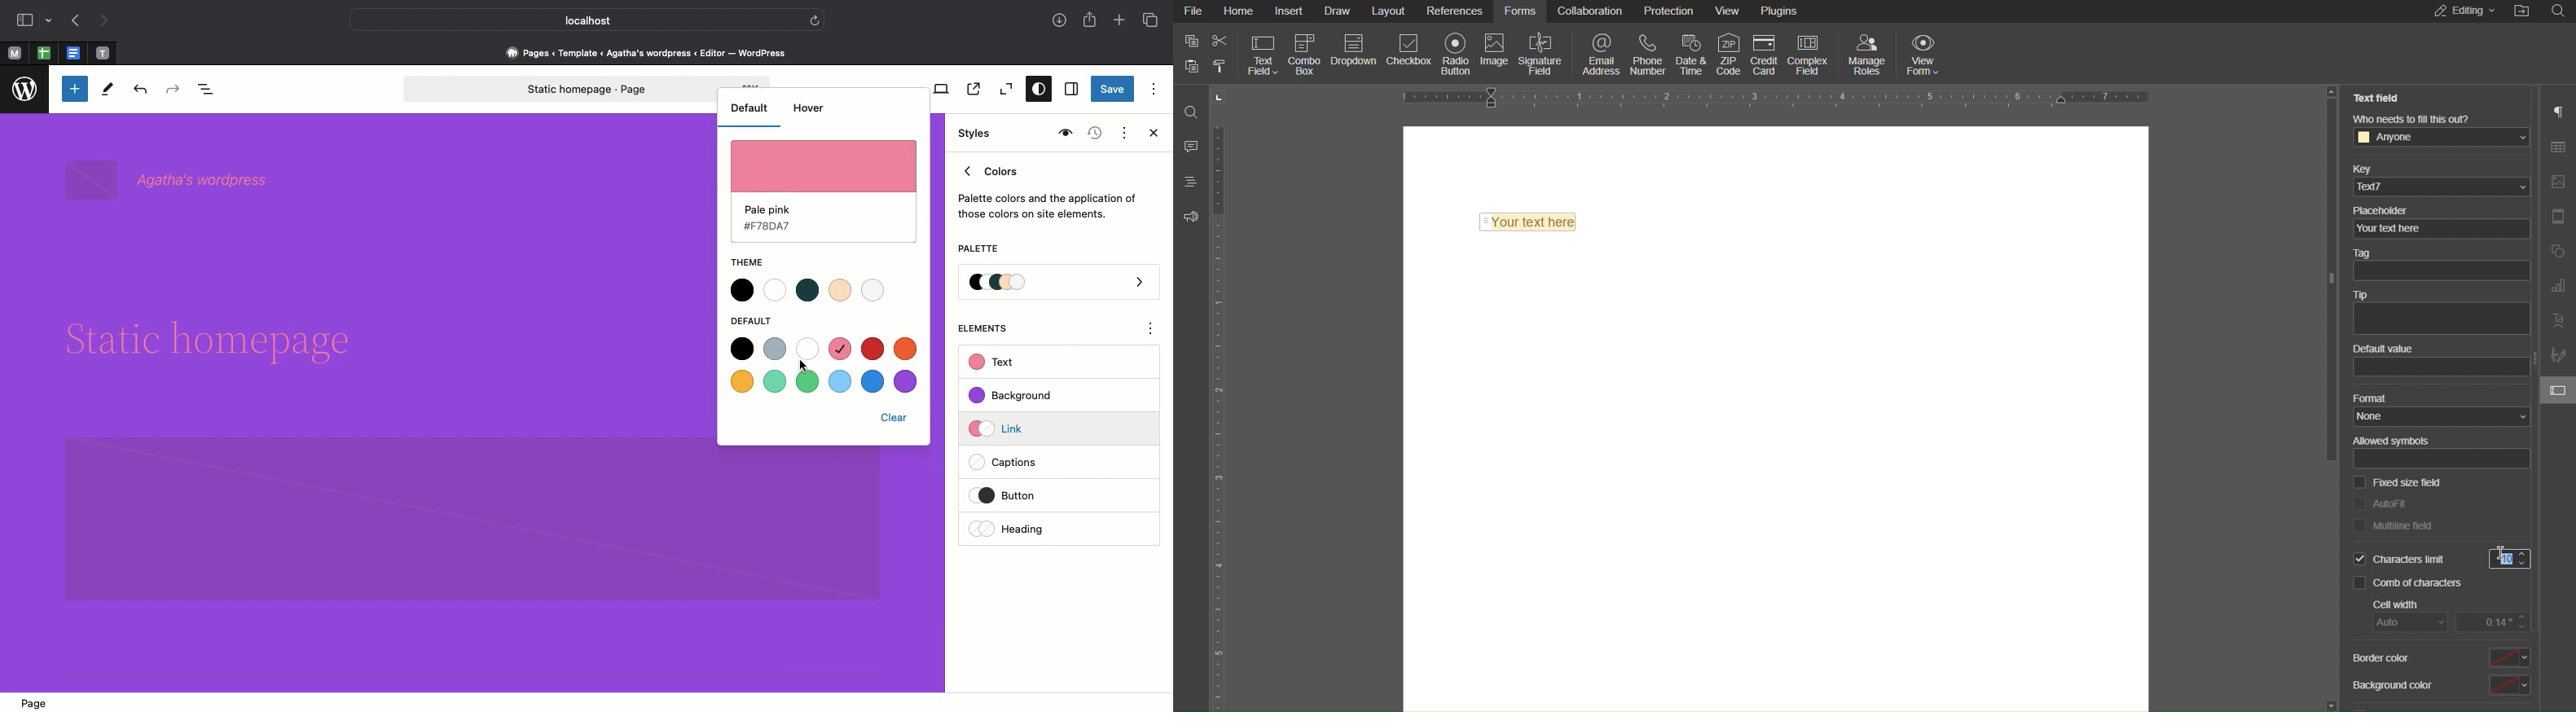  I want to click on Link, so click(1003, 428).